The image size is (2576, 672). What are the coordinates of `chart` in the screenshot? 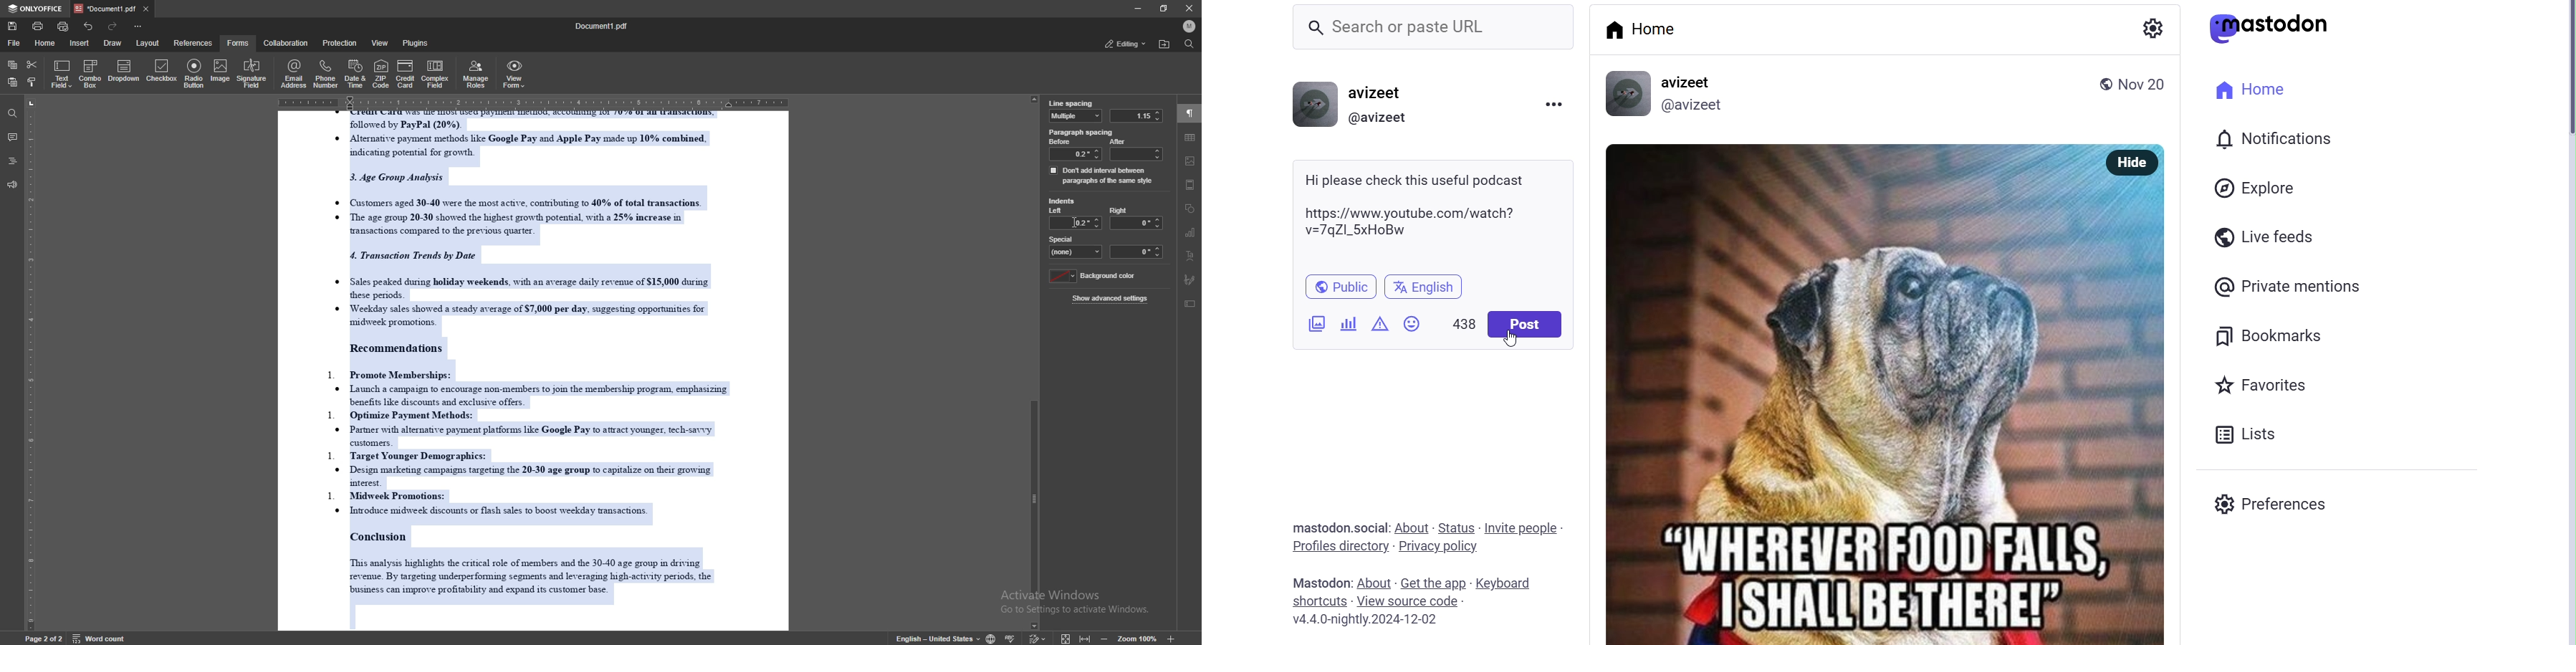 It's located at (1191, 233).